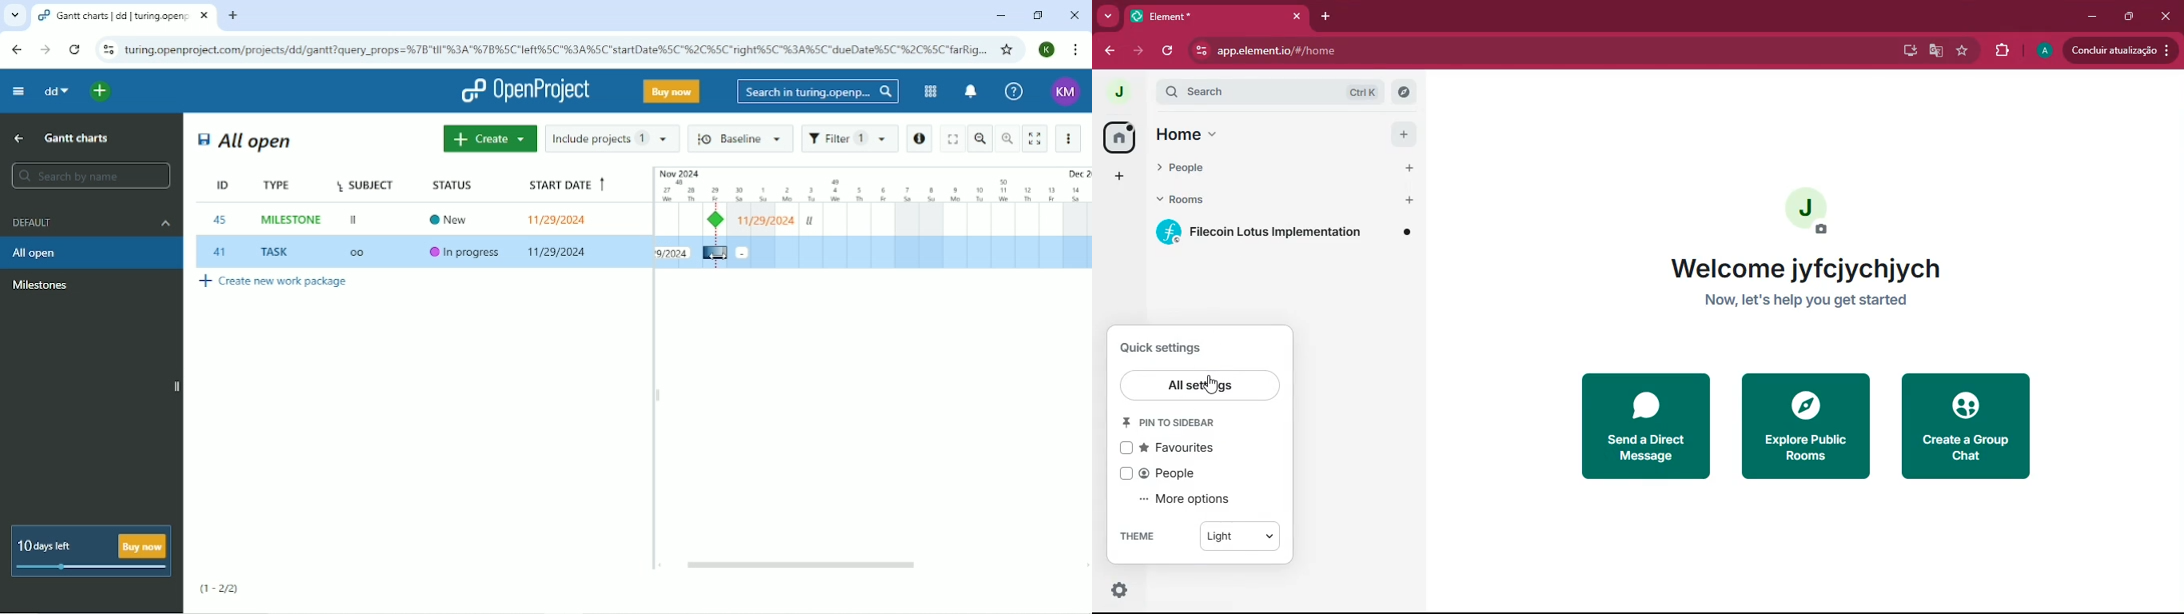 This screenshot has width=2184, height=616. Describe the element at coordinates (1175, 422) in the screenshot. I see `pin` at that location.